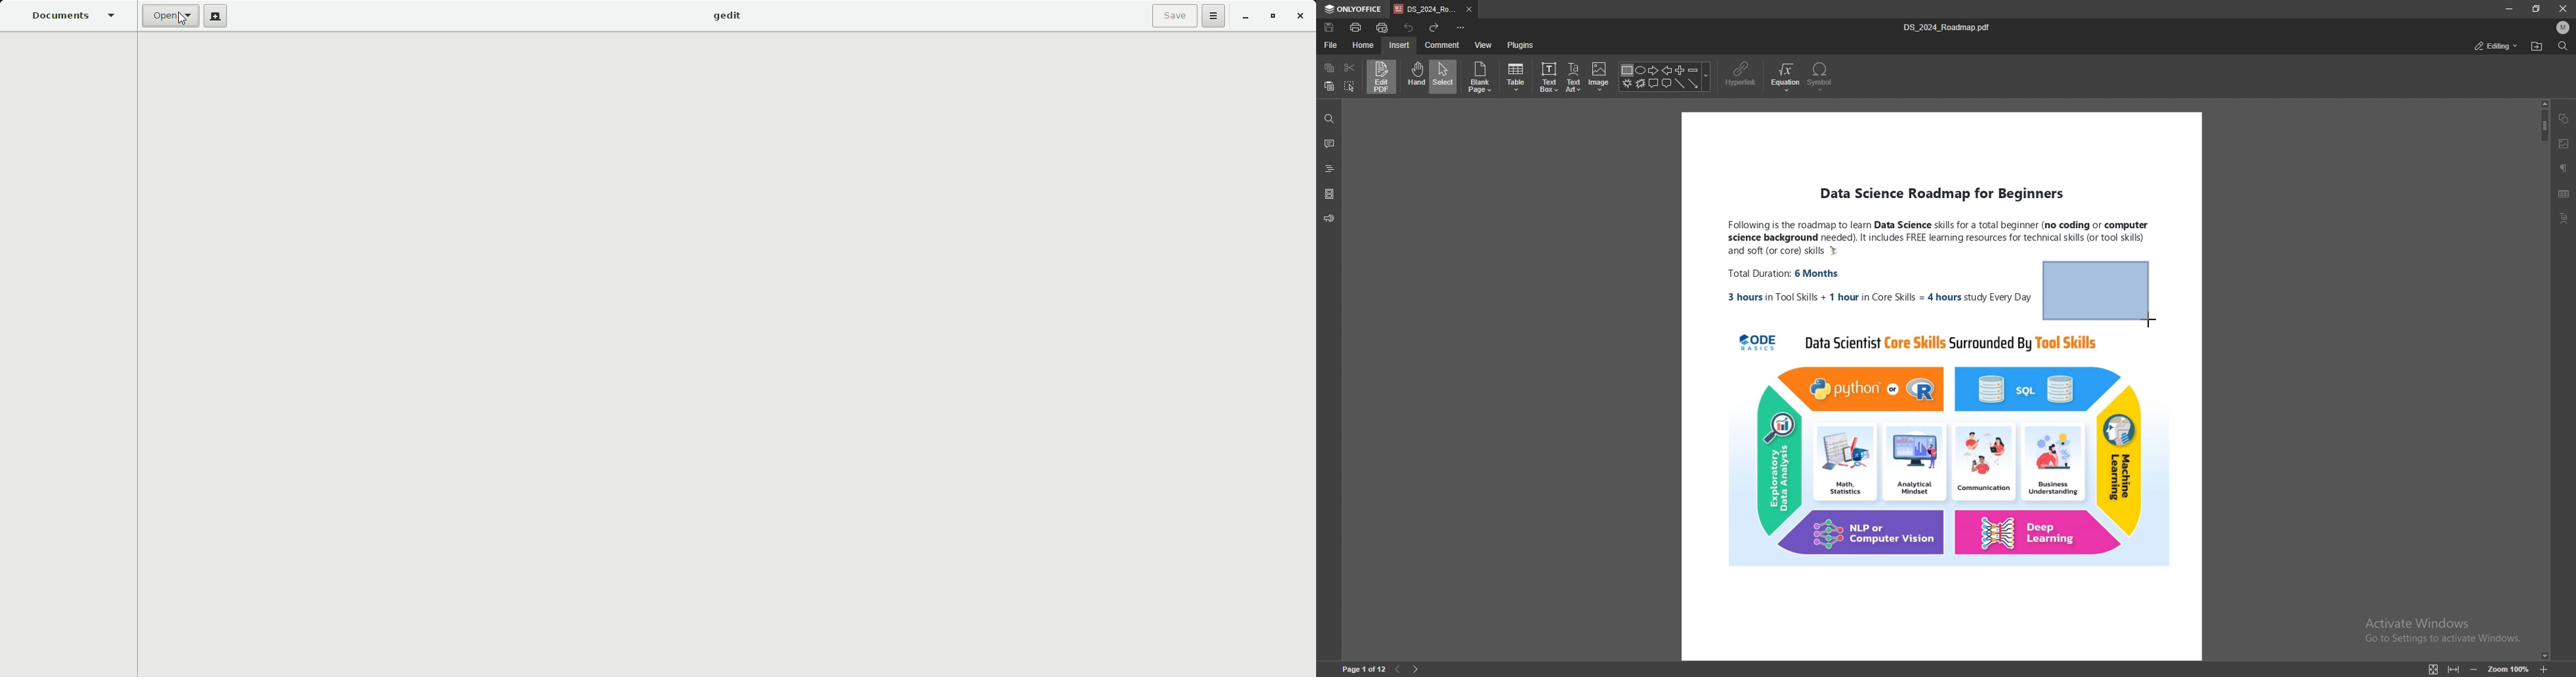 The width and height of the screenshot is (2576, 700). Describe the element at coordinates (1329, 193) in the screenshot. I see `pages` at that location.